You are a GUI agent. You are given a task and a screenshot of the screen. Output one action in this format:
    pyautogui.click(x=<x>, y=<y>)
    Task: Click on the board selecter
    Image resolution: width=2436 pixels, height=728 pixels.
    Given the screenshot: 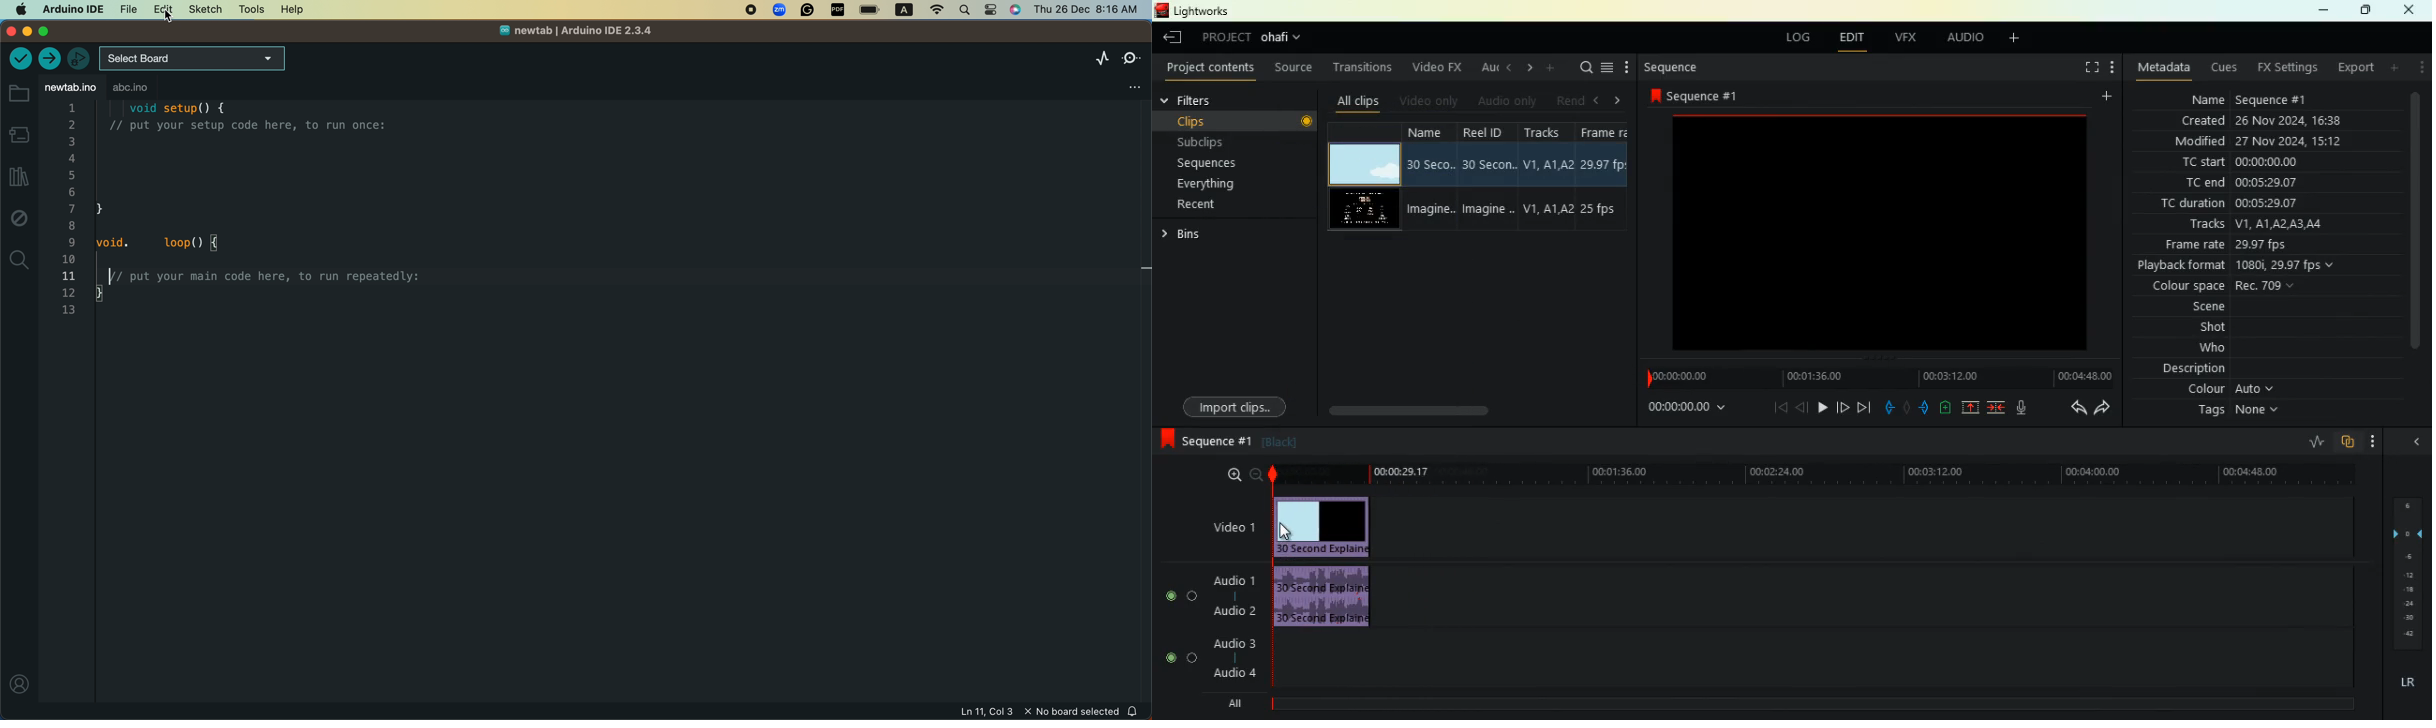 What is the action you would take?
    pyautogui.click(x=194, y=59)
    